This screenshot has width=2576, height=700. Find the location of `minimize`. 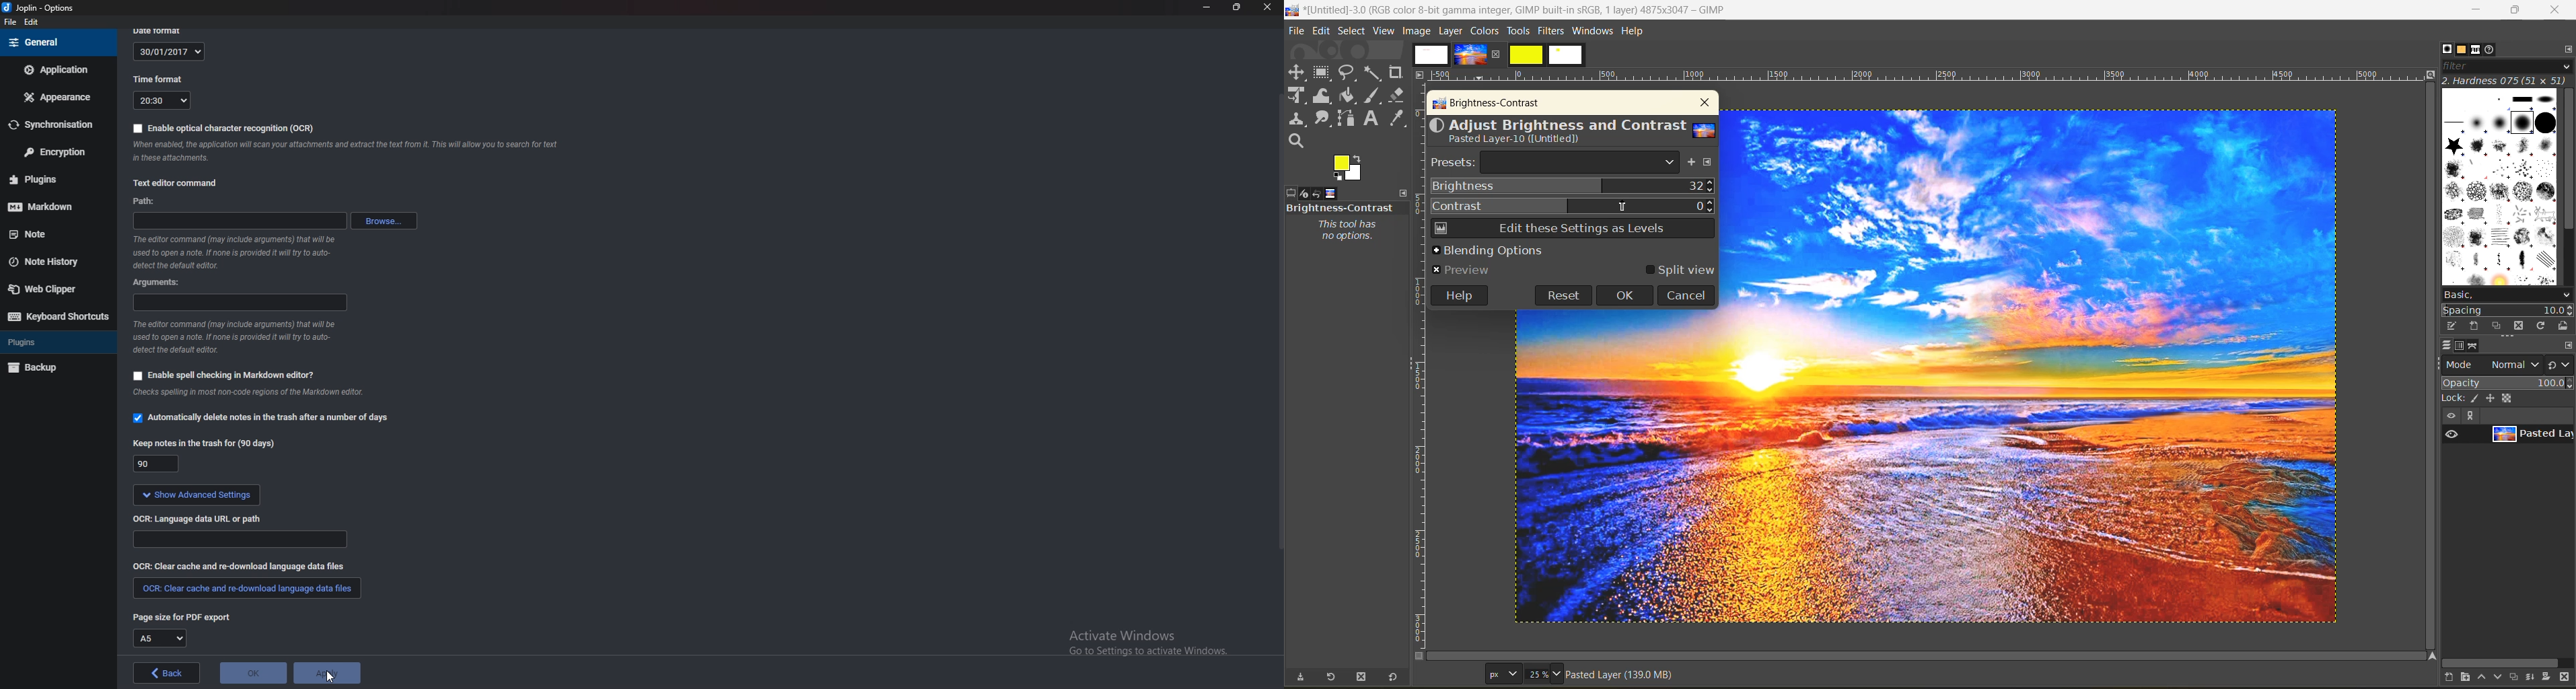

minimize is located at coordinates (1207, 9).